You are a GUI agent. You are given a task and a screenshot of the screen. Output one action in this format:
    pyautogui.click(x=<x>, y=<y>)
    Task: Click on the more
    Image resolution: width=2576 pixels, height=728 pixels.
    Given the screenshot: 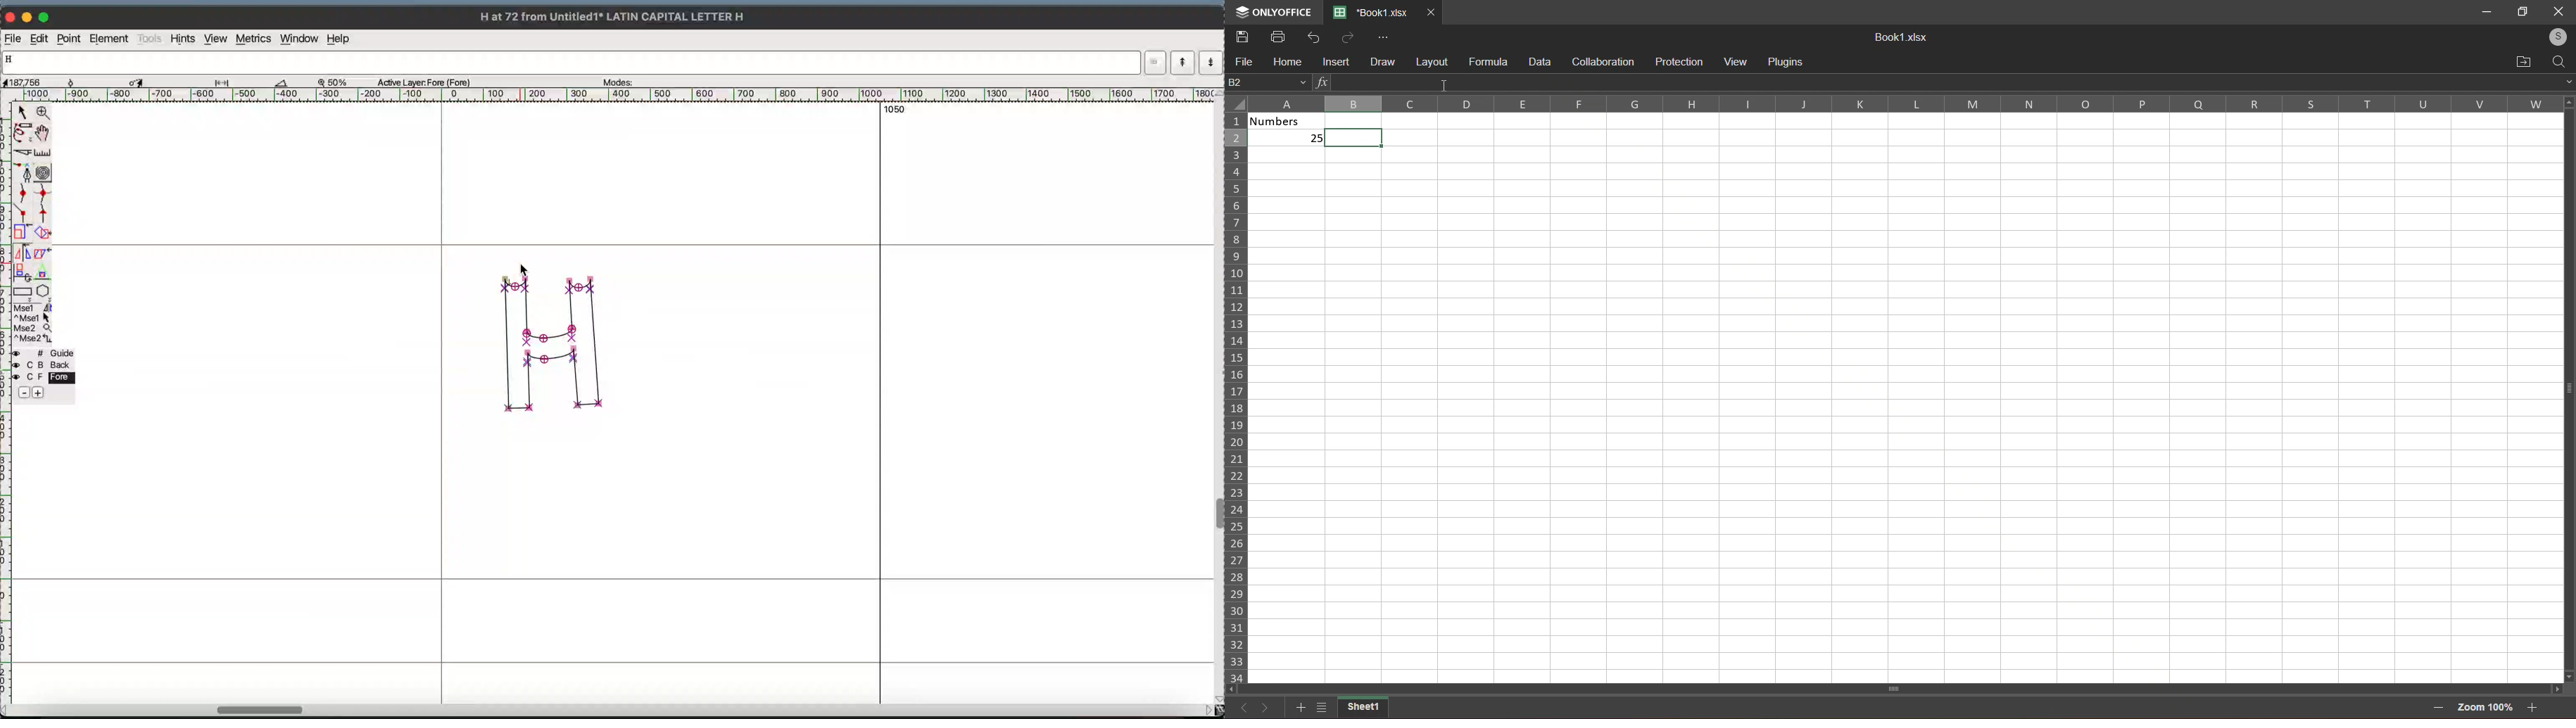 What is the action you would take?
    pyautogui.click(x=1382, y=37)
    